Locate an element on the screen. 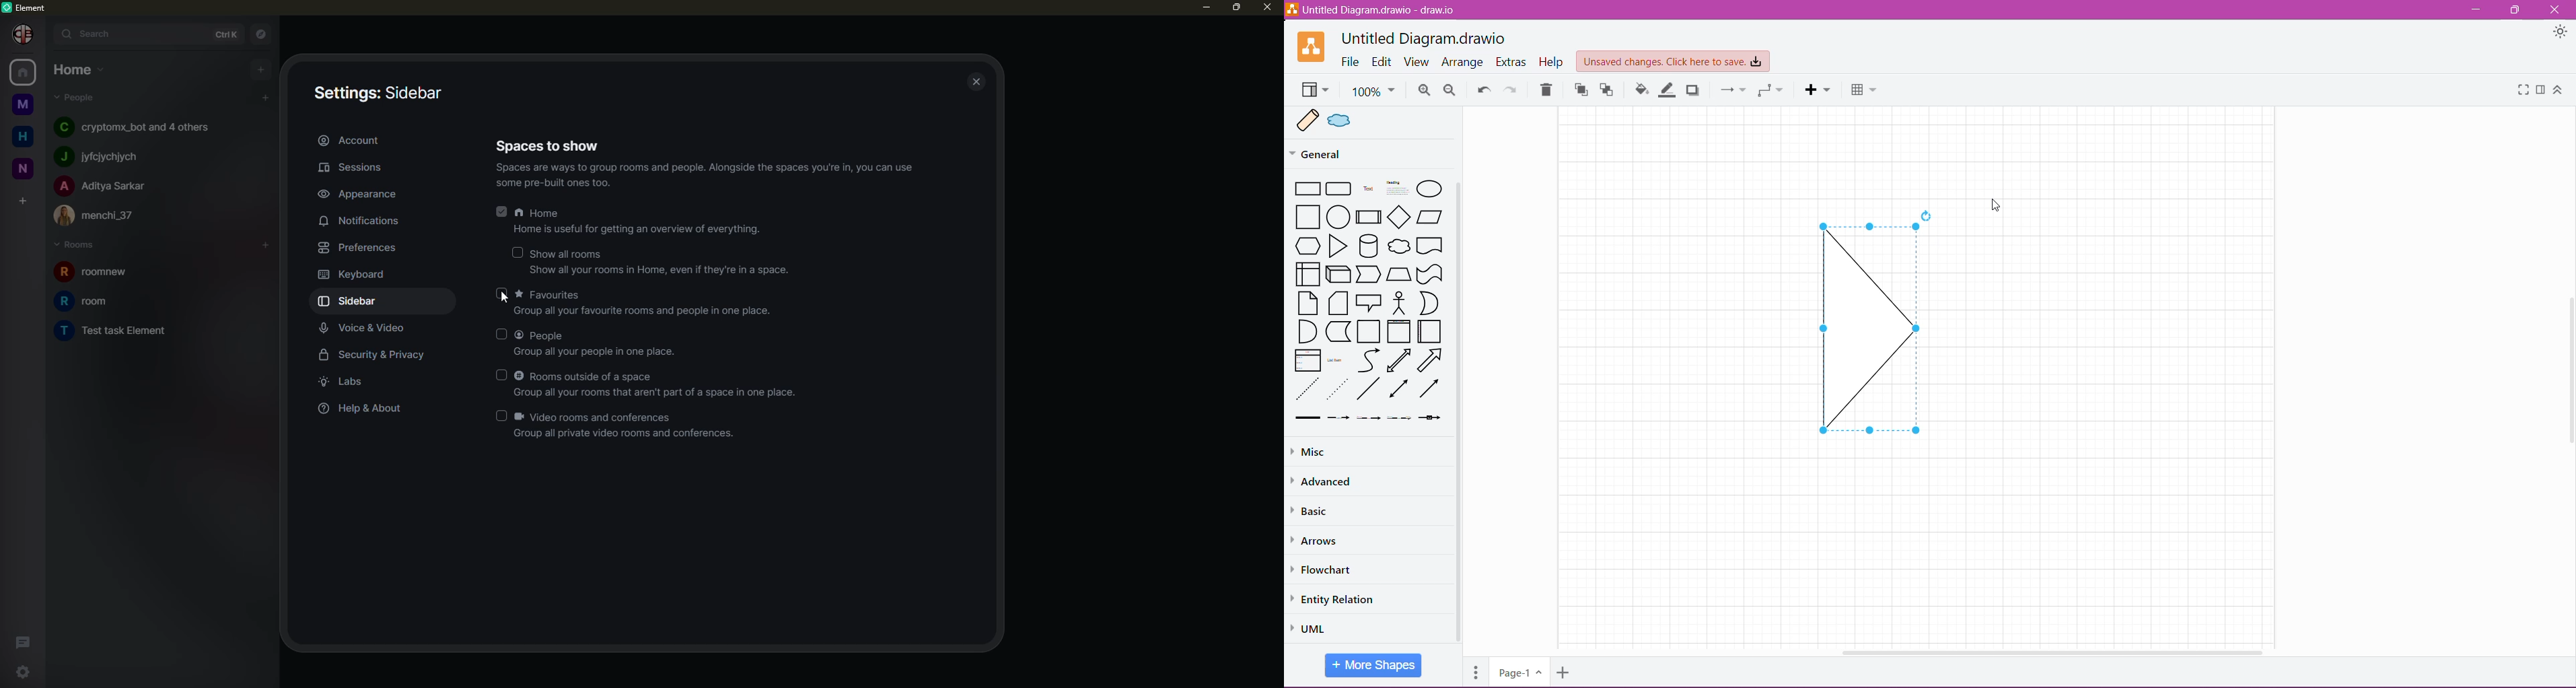  Close is located at coordinates (2559, 9).